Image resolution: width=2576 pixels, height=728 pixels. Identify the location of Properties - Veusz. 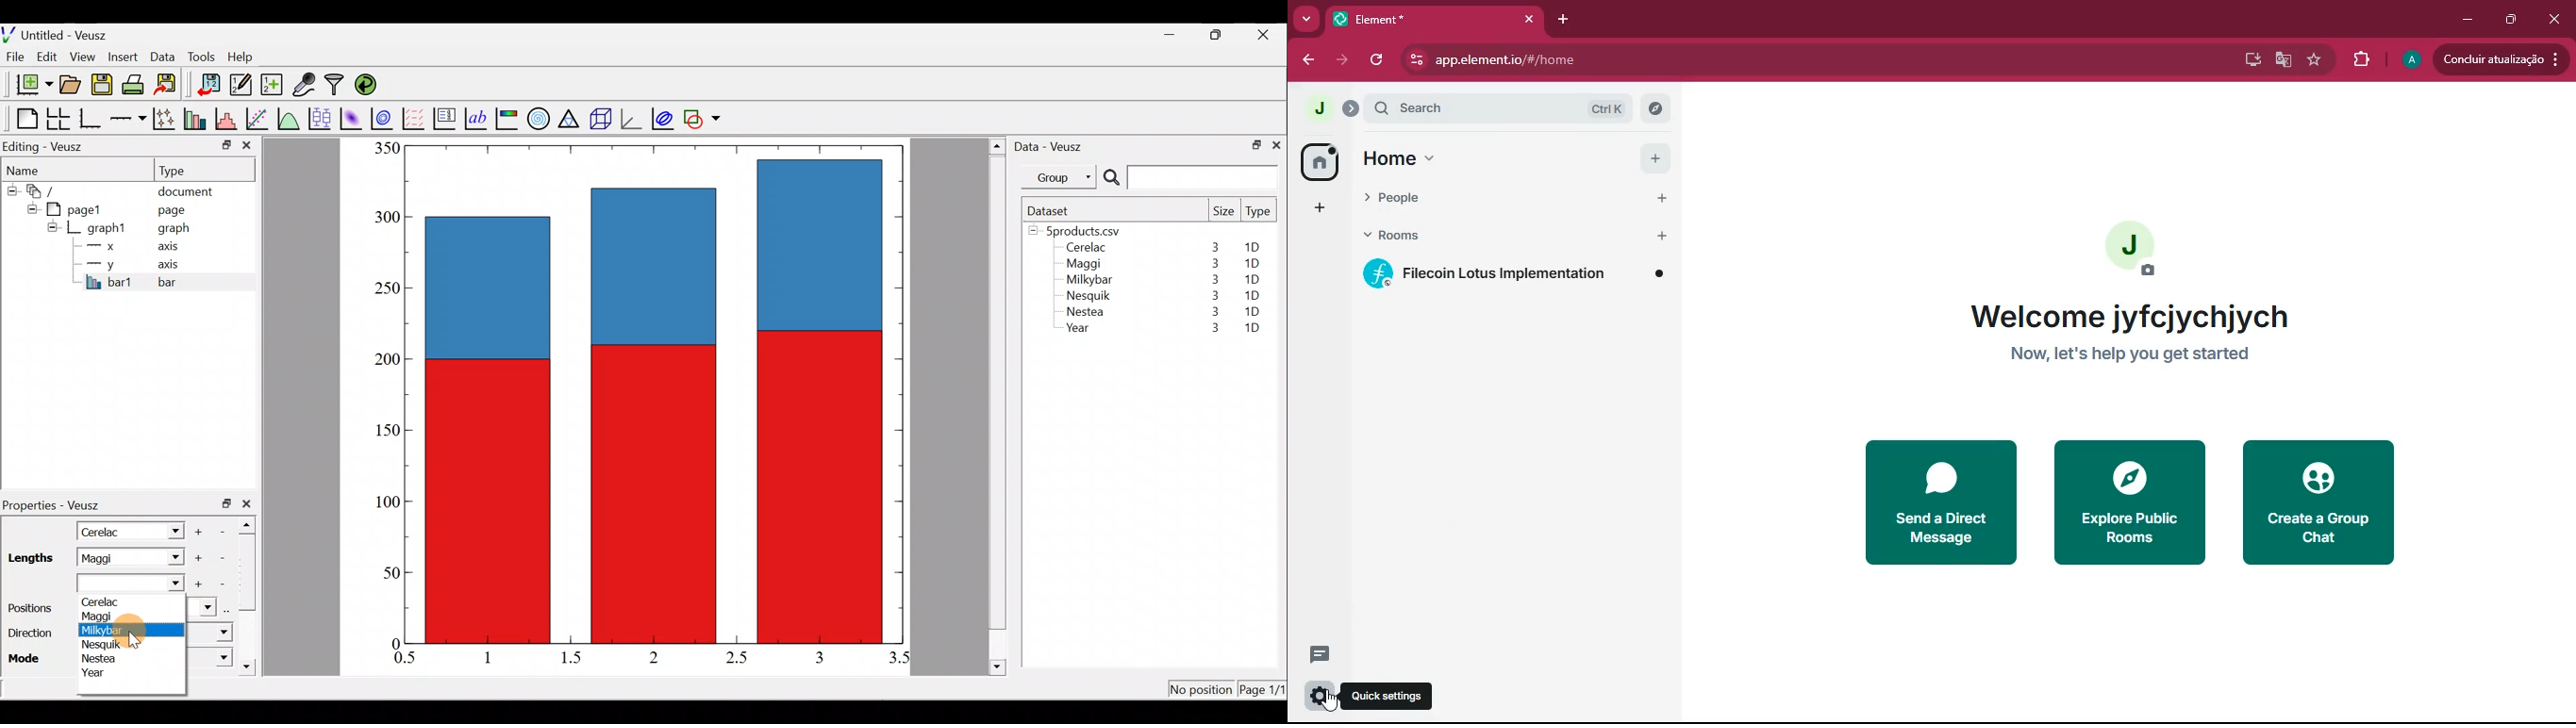
(57, 505).